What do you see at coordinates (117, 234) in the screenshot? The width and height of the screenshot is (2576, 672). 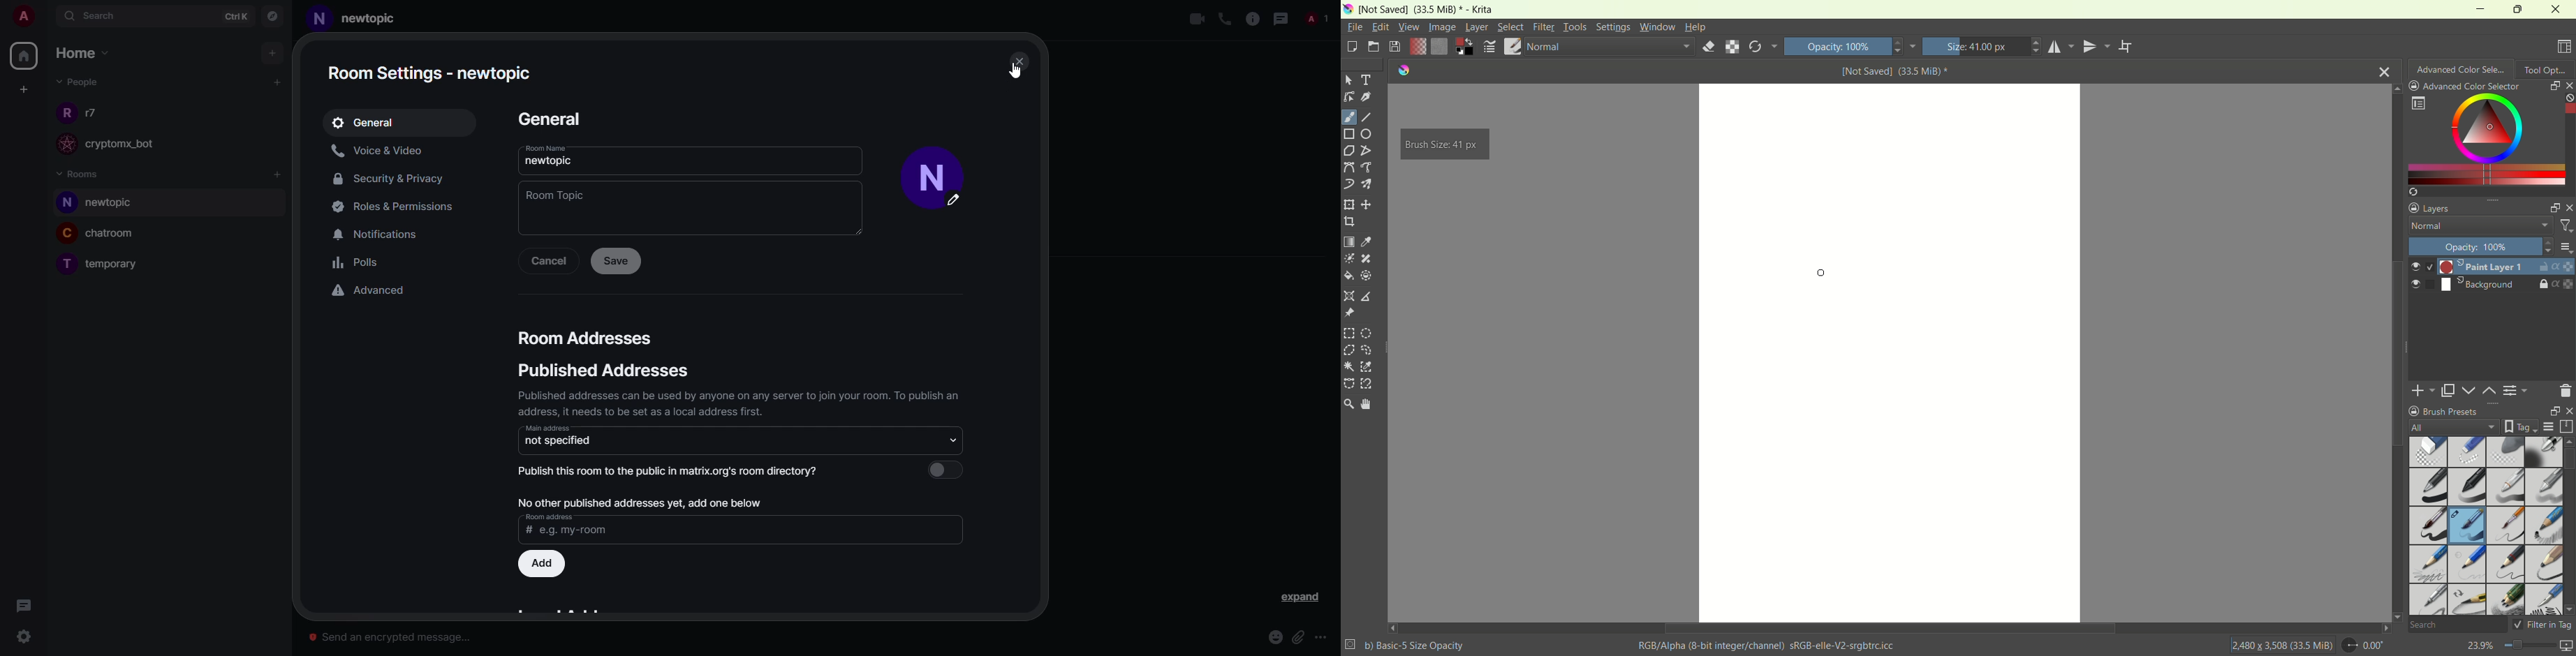 I see `room` at bounding box center [117, 234].